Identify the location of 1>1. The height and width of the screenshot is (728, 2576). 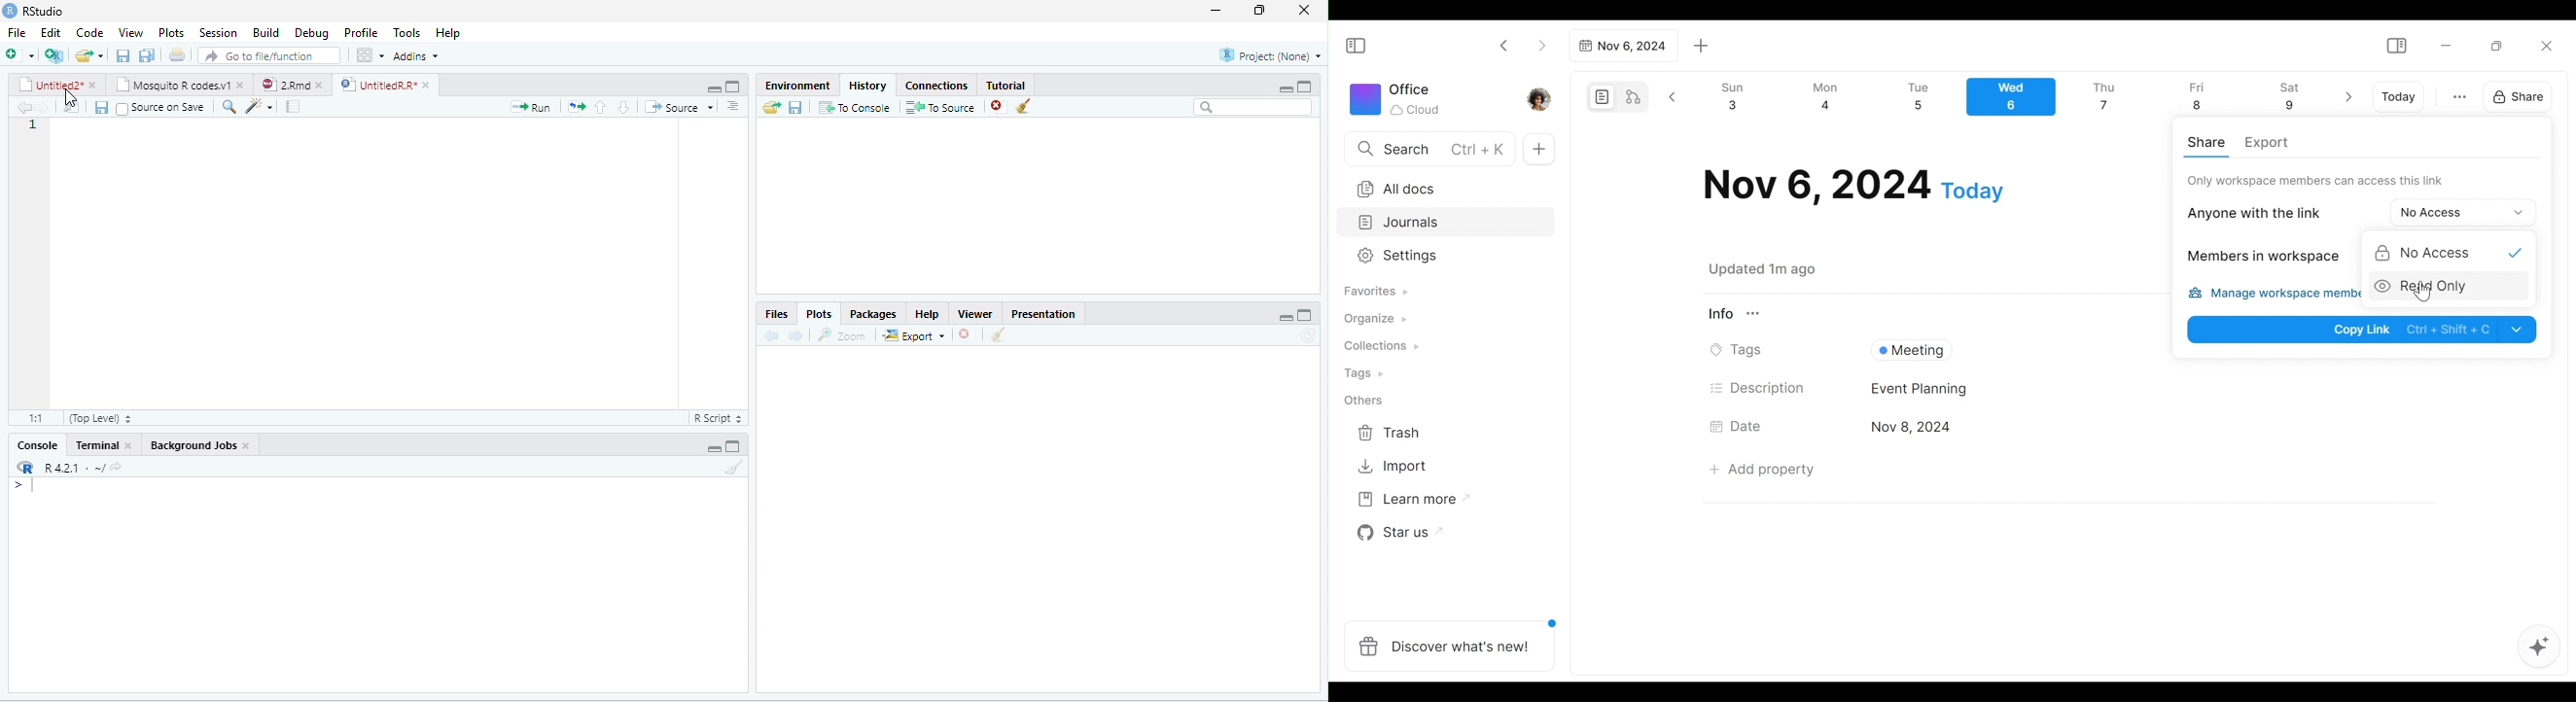
(34, 417).